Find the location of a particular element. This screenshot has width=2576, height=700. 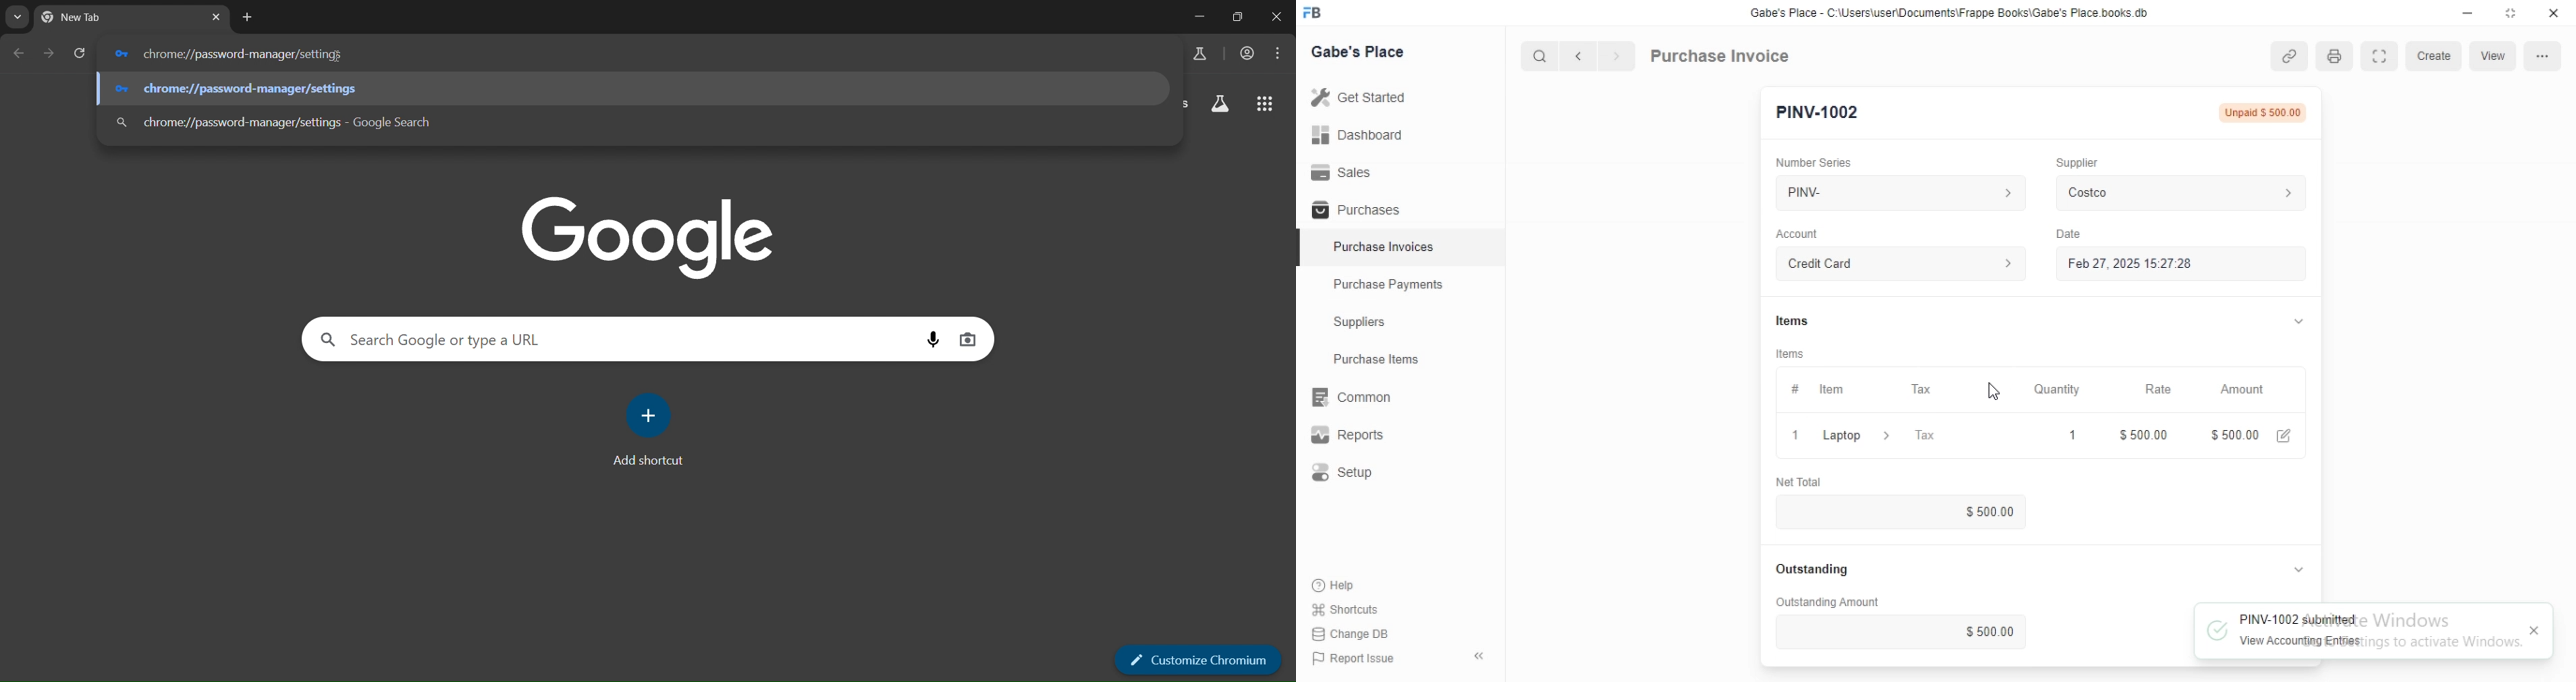

Close is located at coordinates (2534, 630).